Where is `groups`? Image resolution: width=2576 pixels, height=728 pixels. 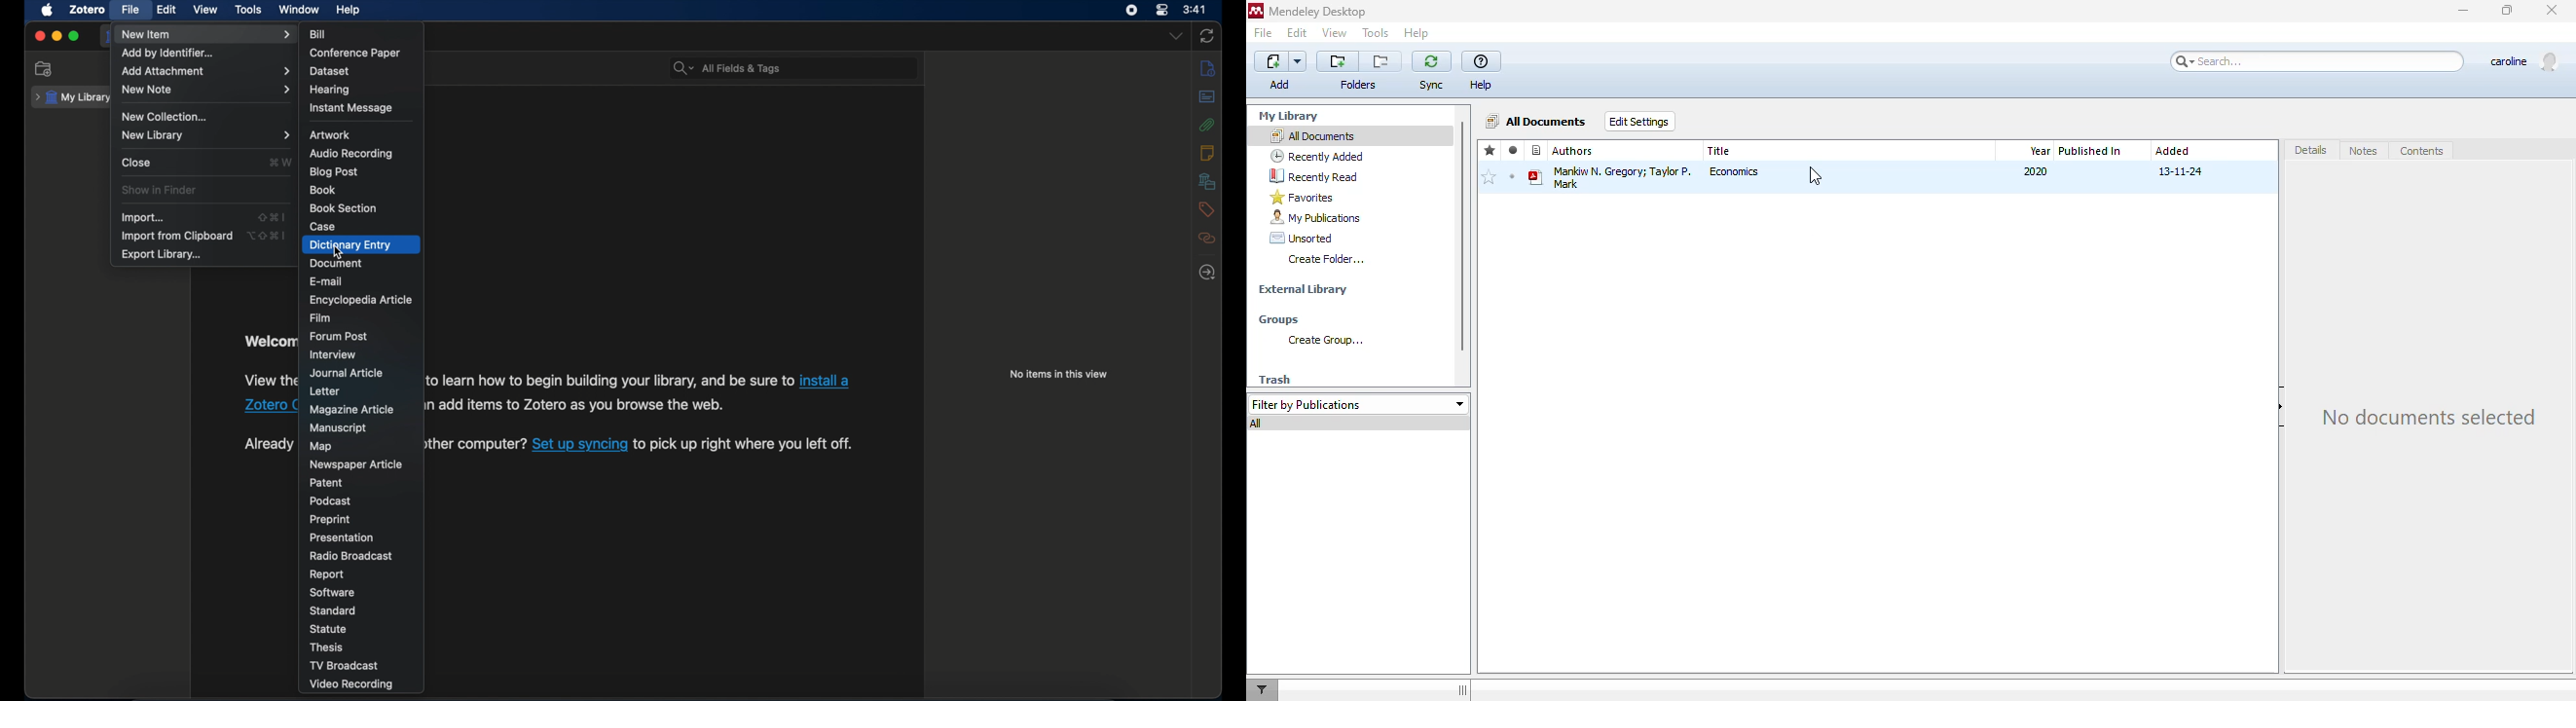
groups is located at coordinates (1281, 320).